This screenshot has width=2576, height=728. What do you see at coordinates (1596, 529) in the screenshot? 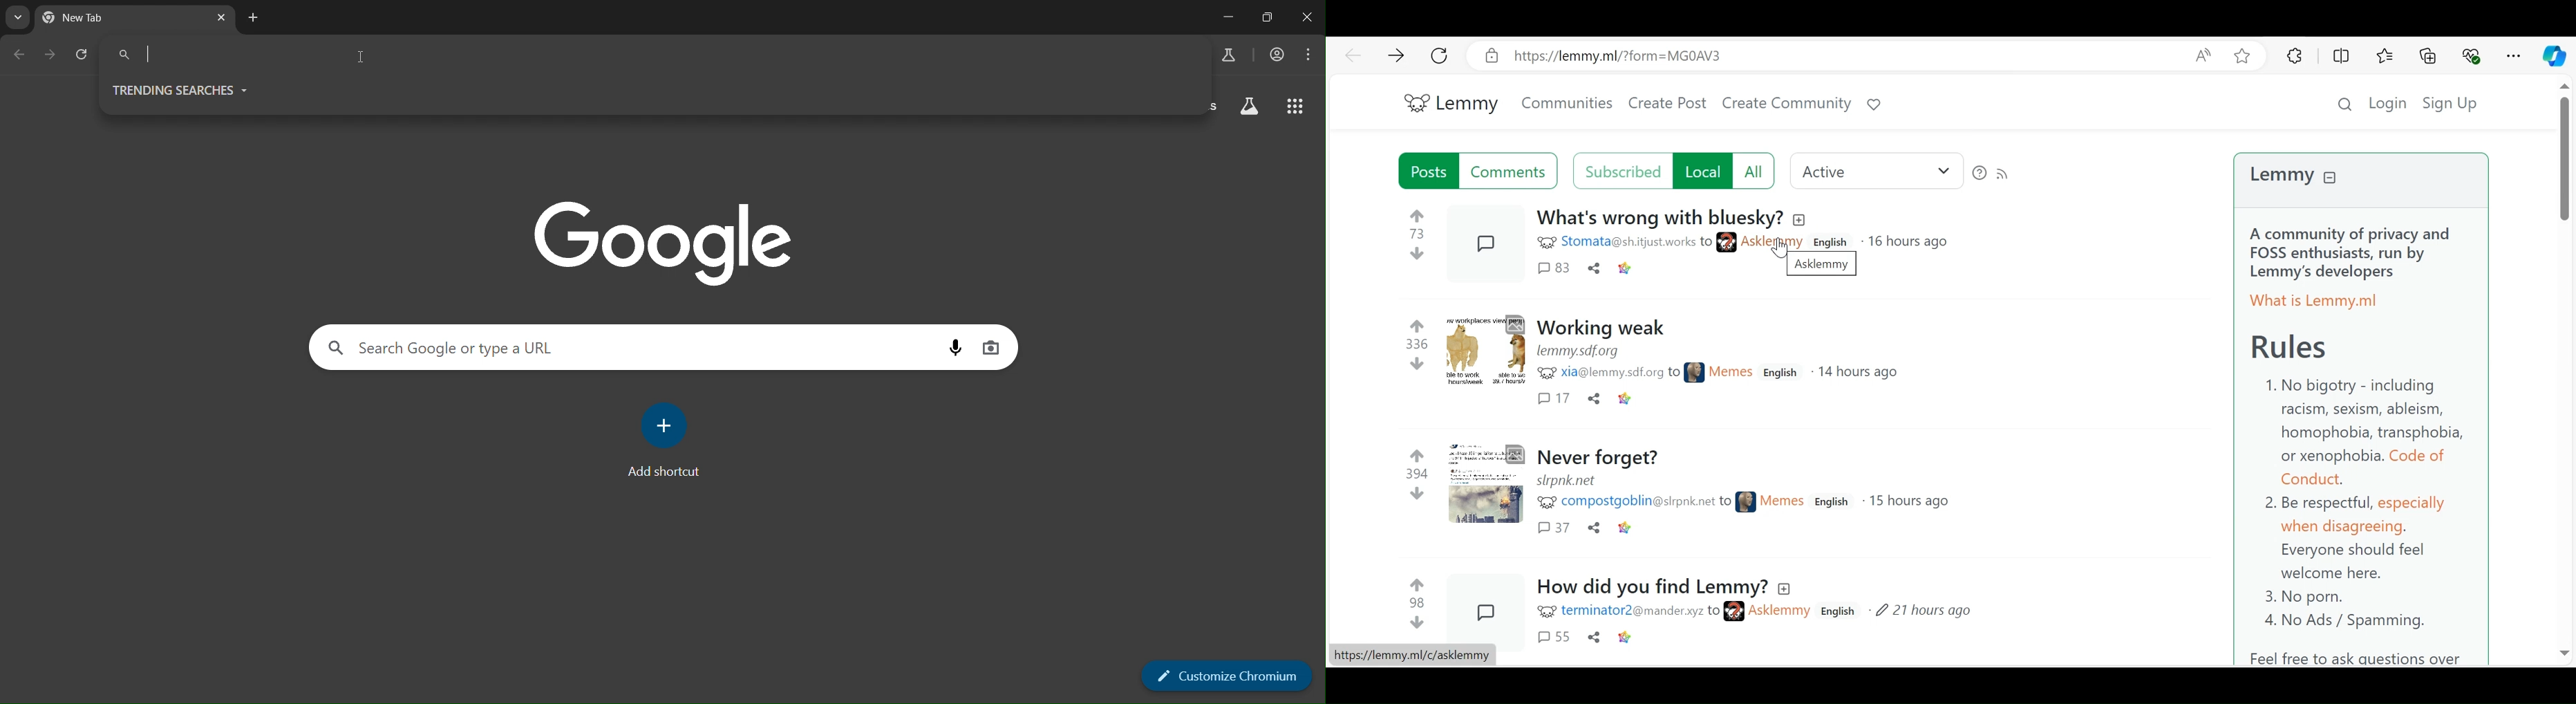
I see `Share` at bounding box center [1596, 529].